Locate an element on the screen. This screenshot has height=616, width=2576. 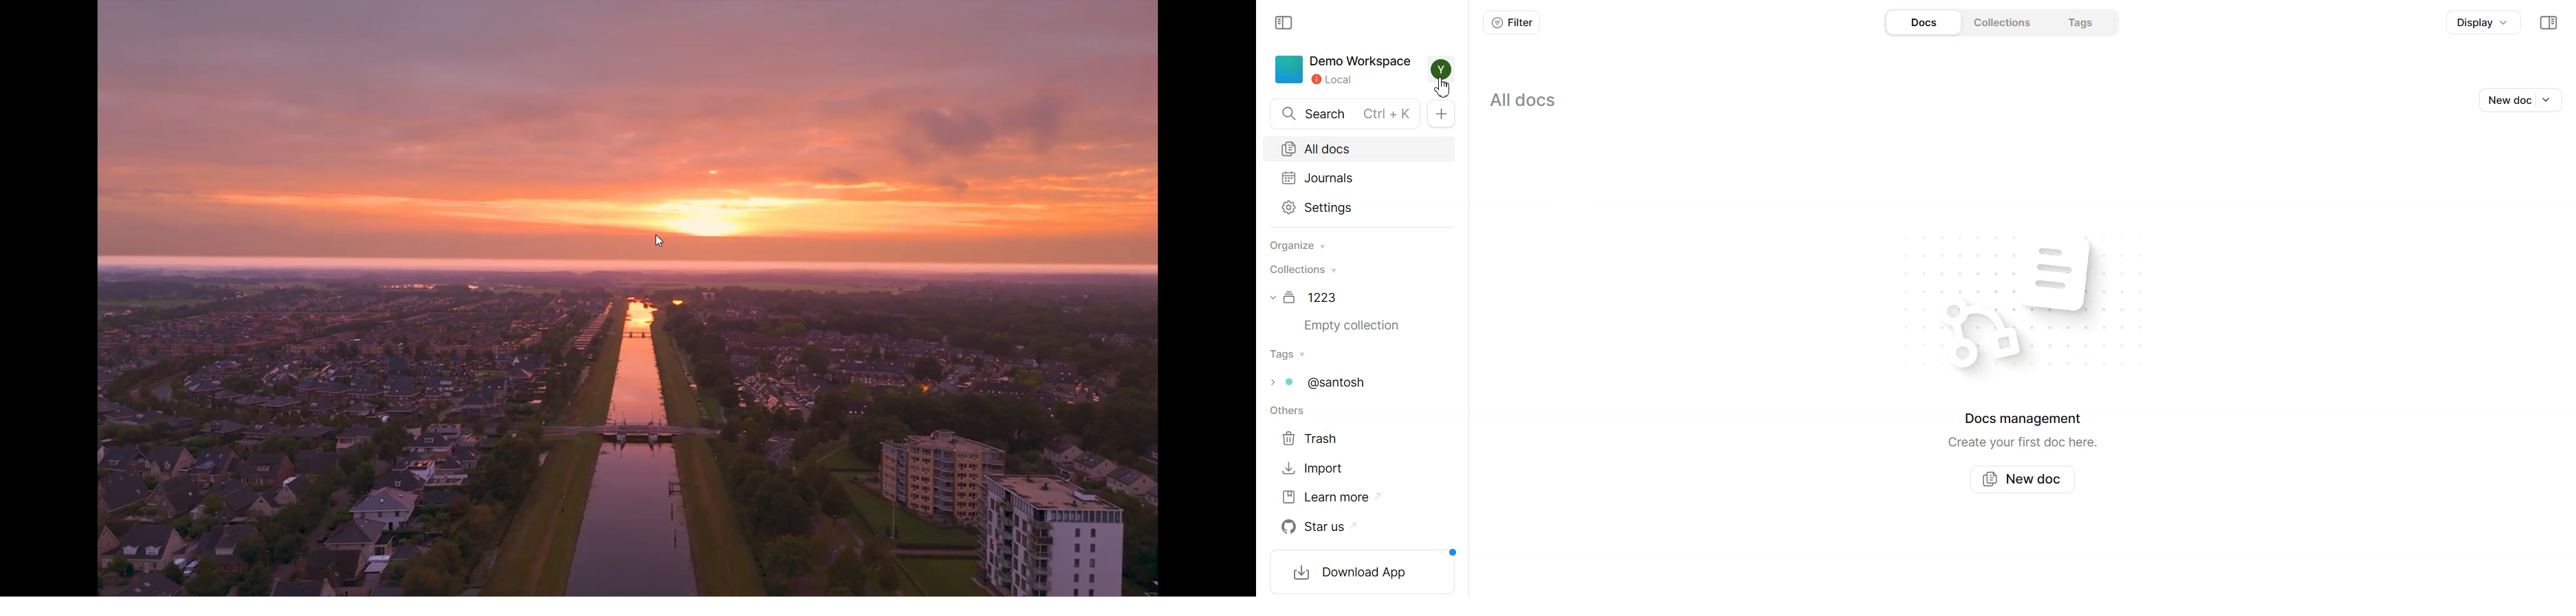
Trash is located at coordinates (1318, 437).